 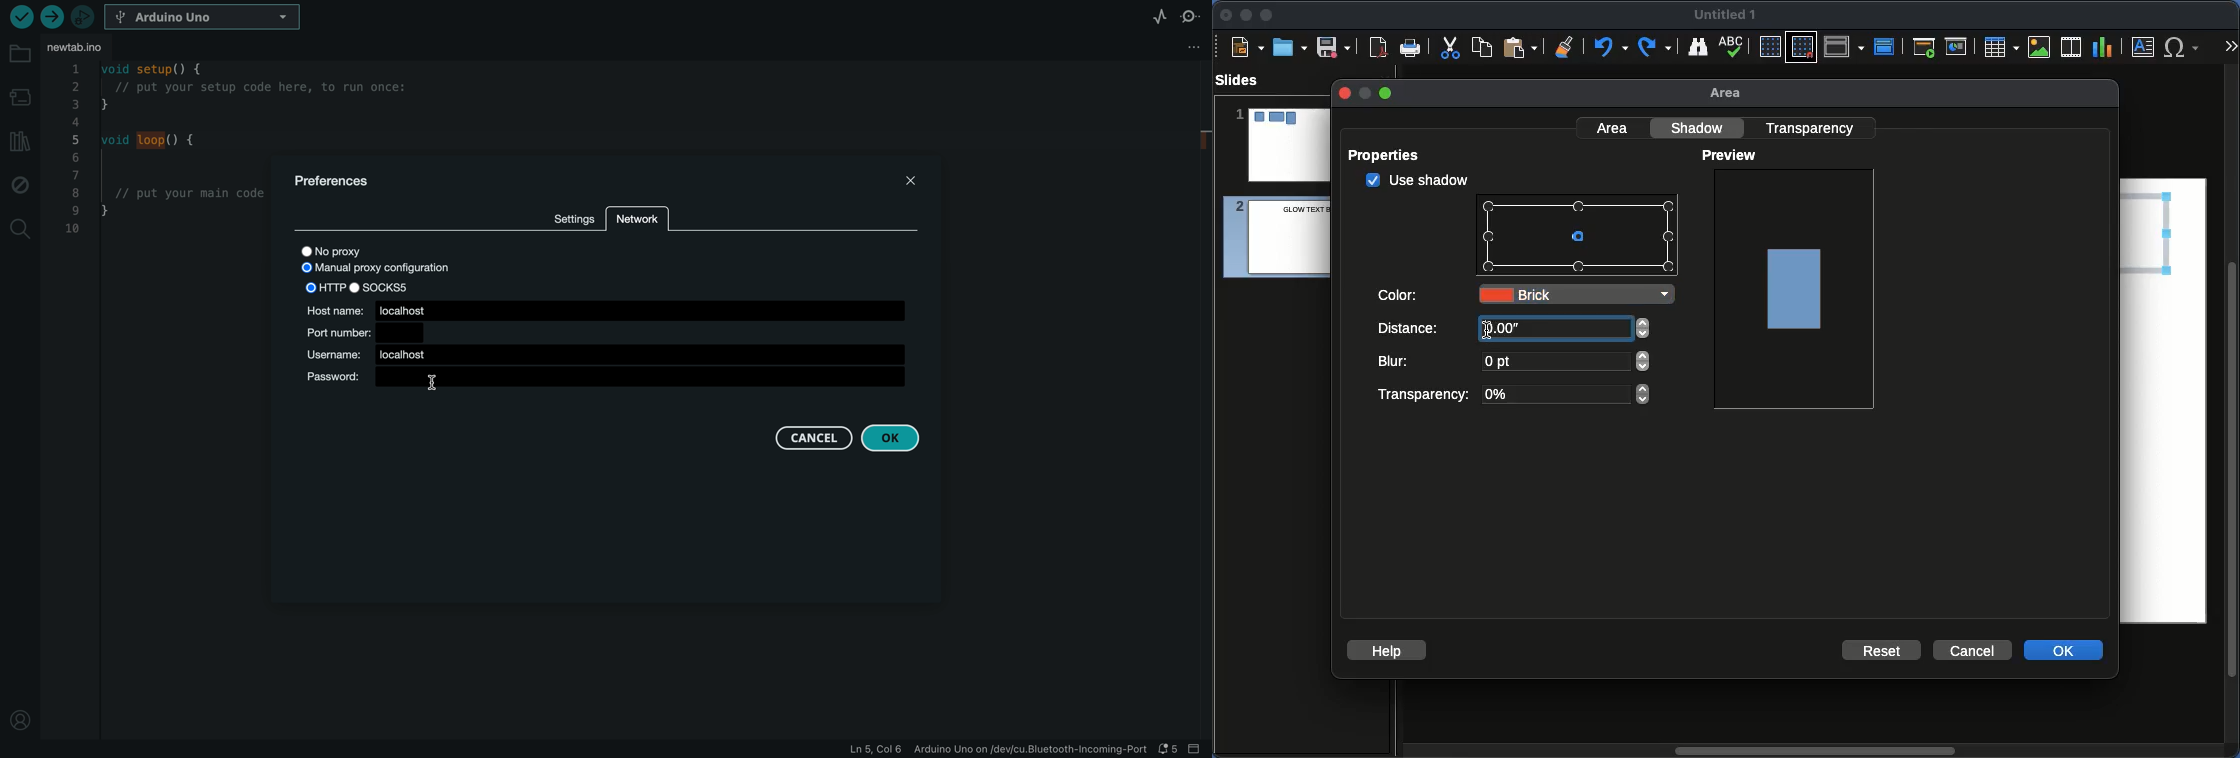 What do you see at coordinates (1732, 156) in the screenshot?
I see `Preview` at bounding box center [1732, 156].